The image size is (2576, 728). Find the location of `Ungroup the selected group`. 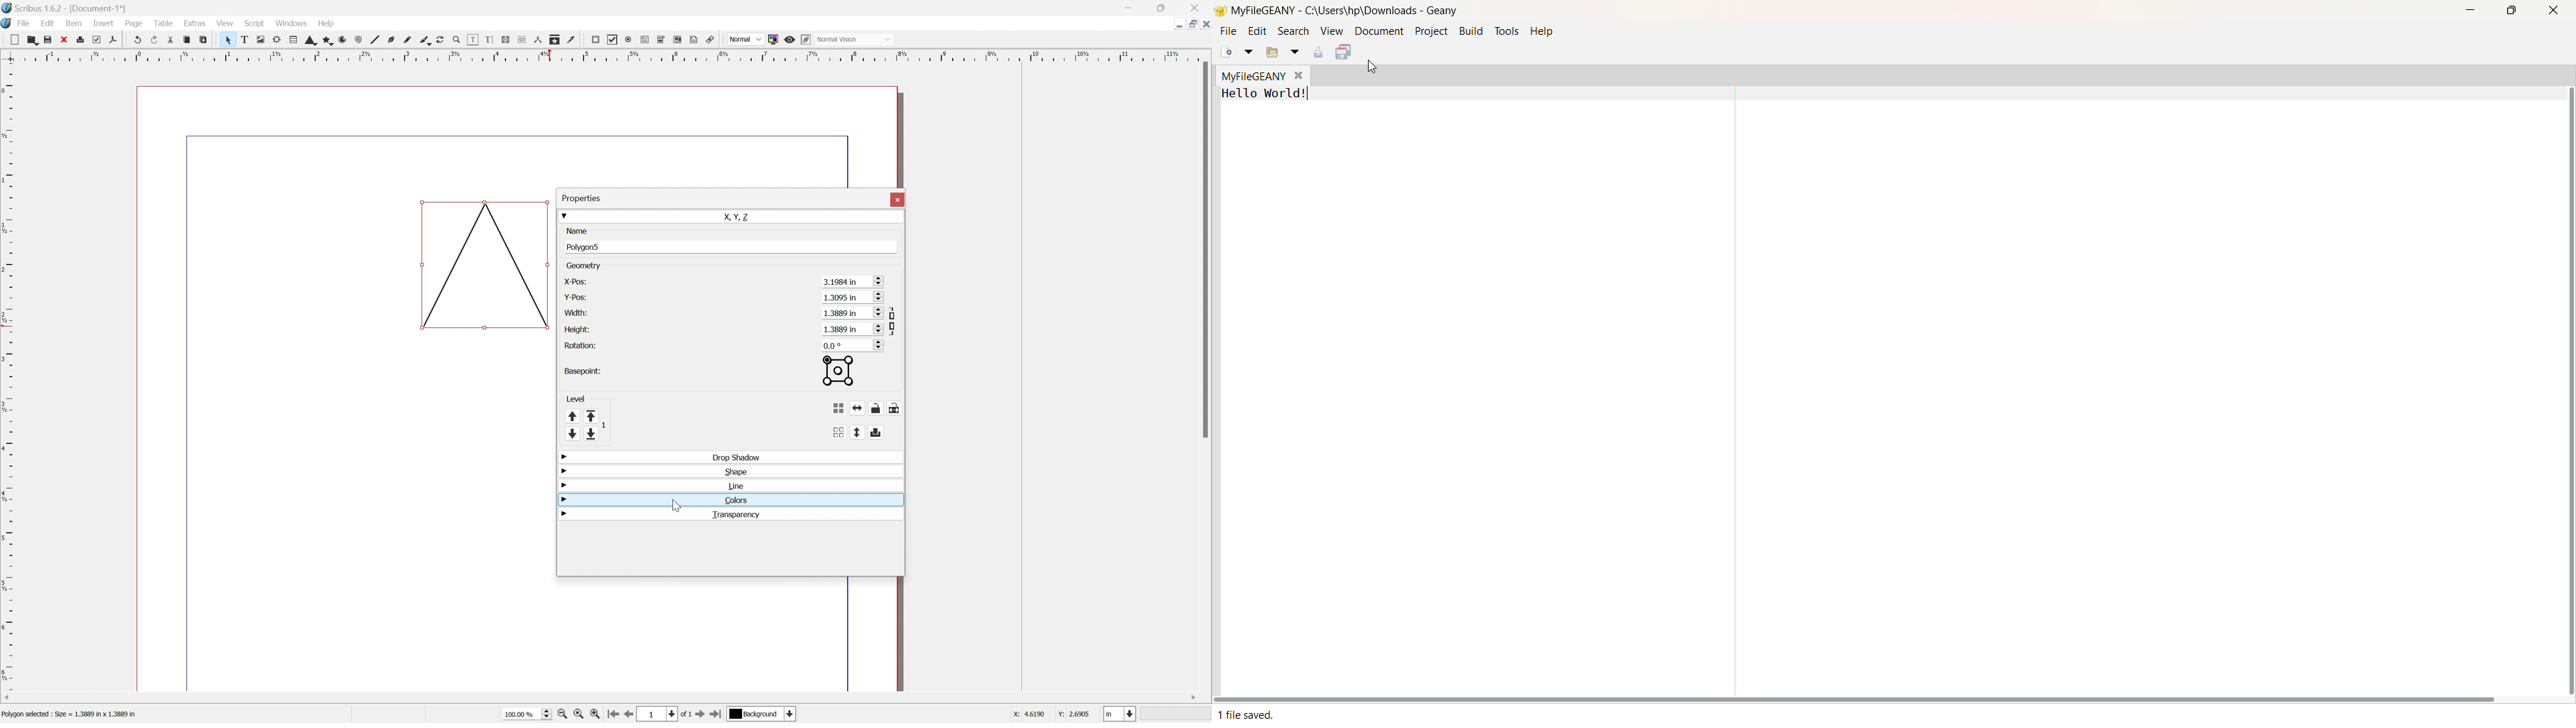

Ungroup the selected group is located at coordinates (838, 432).